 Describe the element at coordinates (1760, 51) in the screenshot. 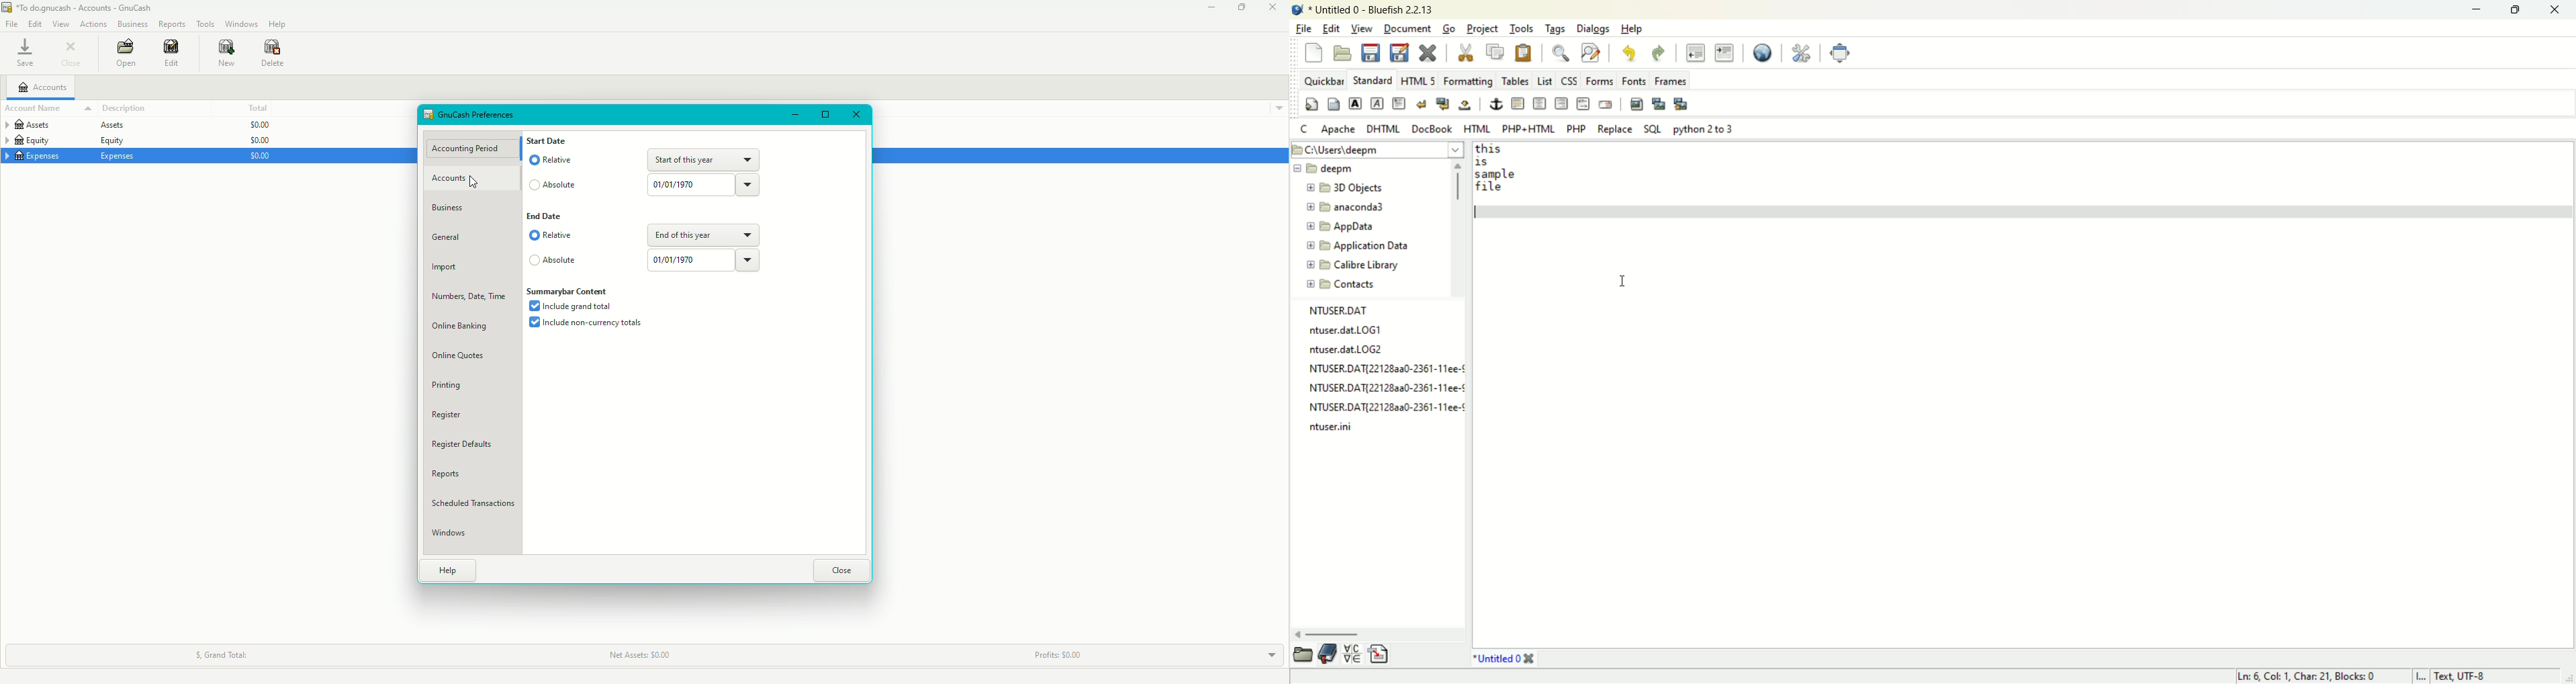

I see `preview in browser` at that location.